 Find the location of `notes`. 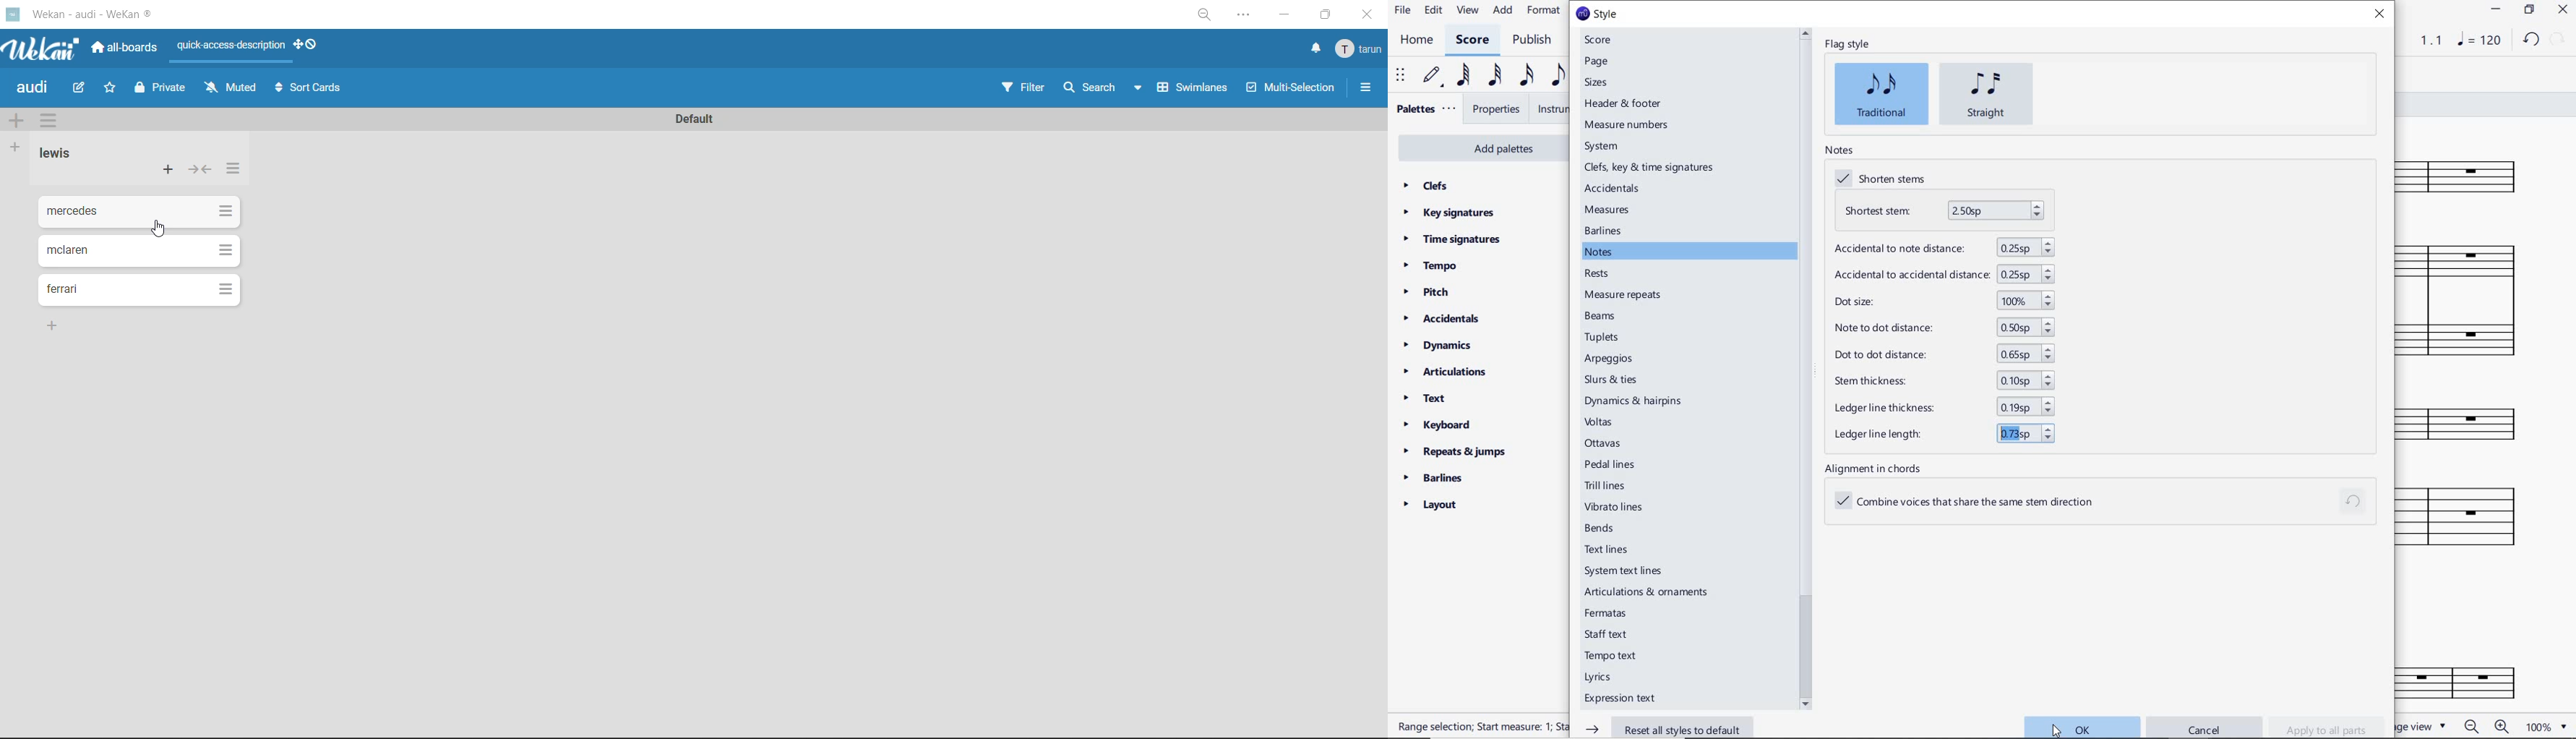

notes is located at coordinates (1602, 252).